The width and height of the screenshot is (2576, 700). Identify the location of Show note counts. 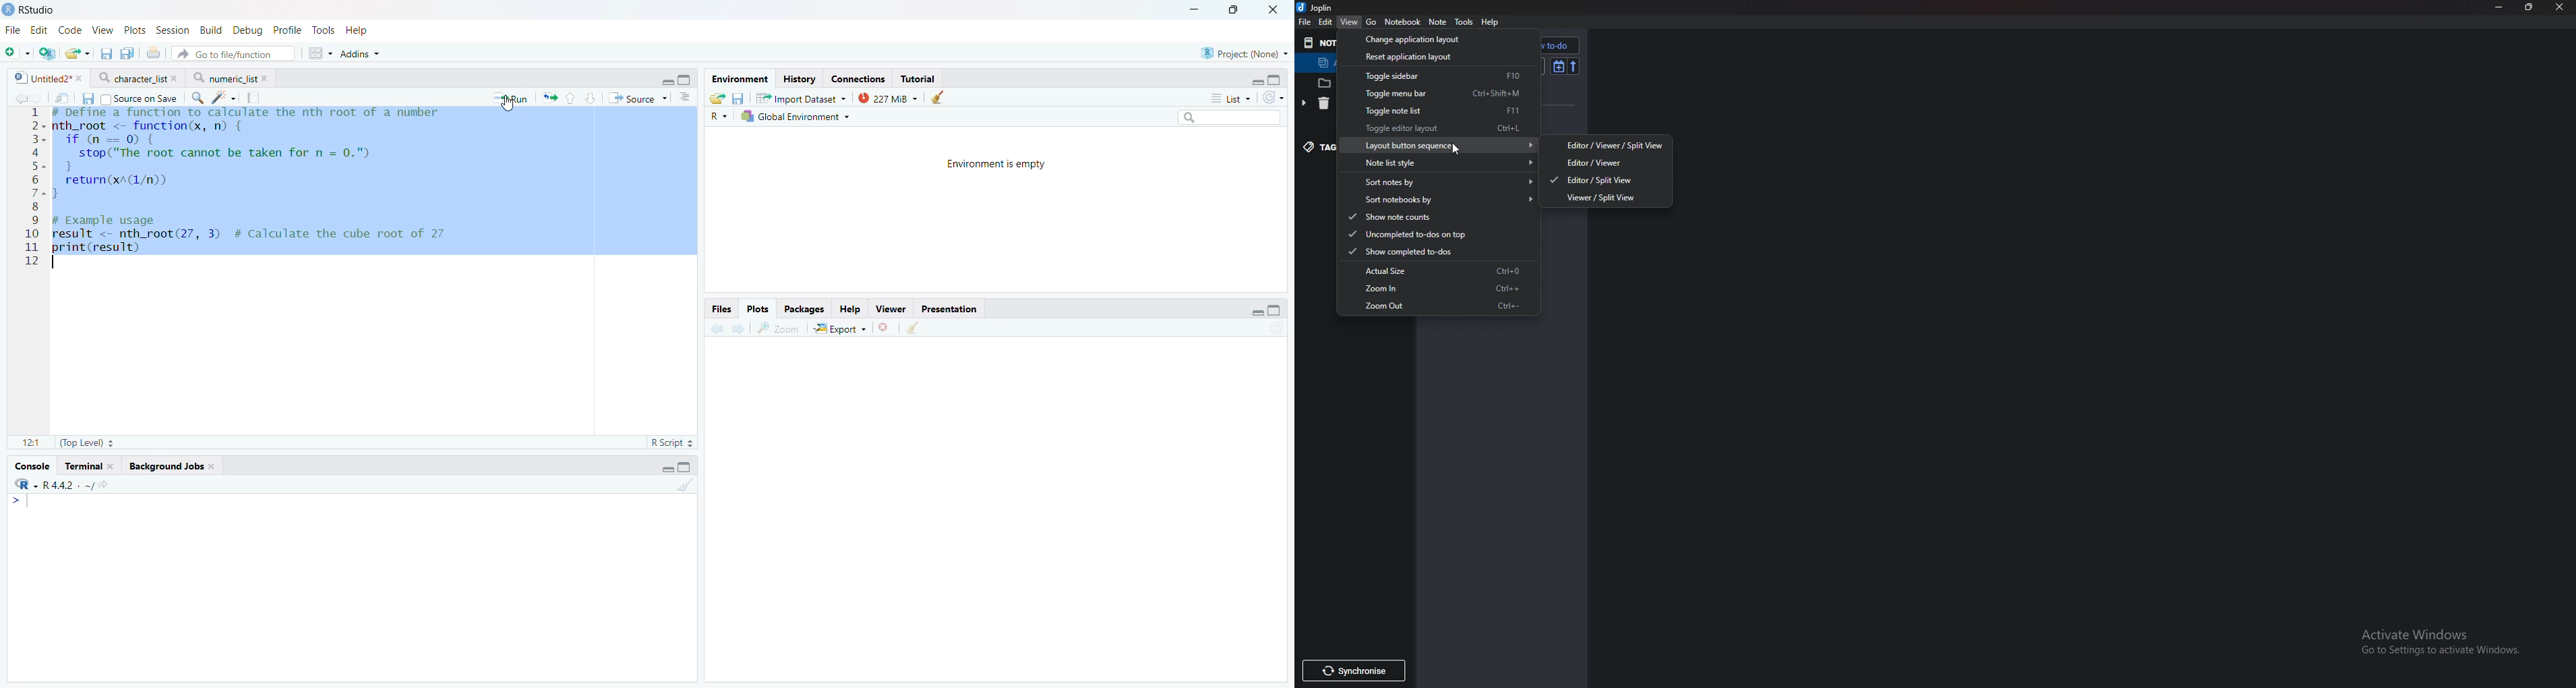
(1429, 216).